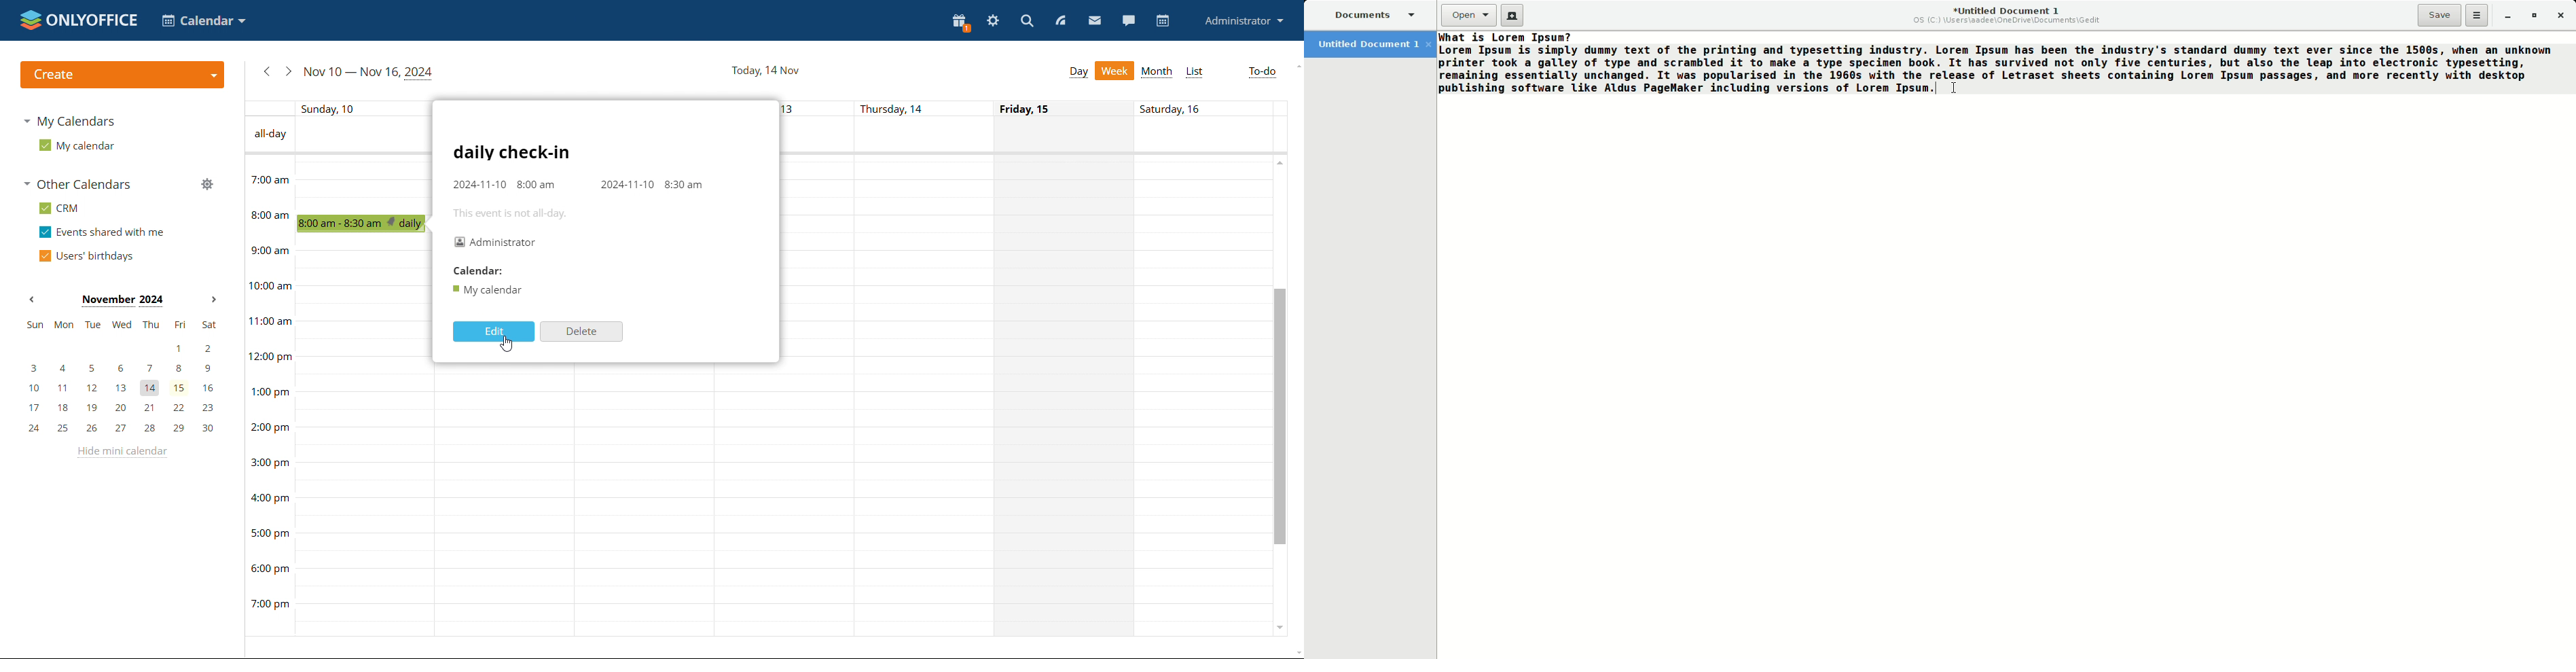 This screenshot has height=672, width=2576. Describe the element at coordinates (480, 270) in the screenshot. I see `calendar:` at that location.